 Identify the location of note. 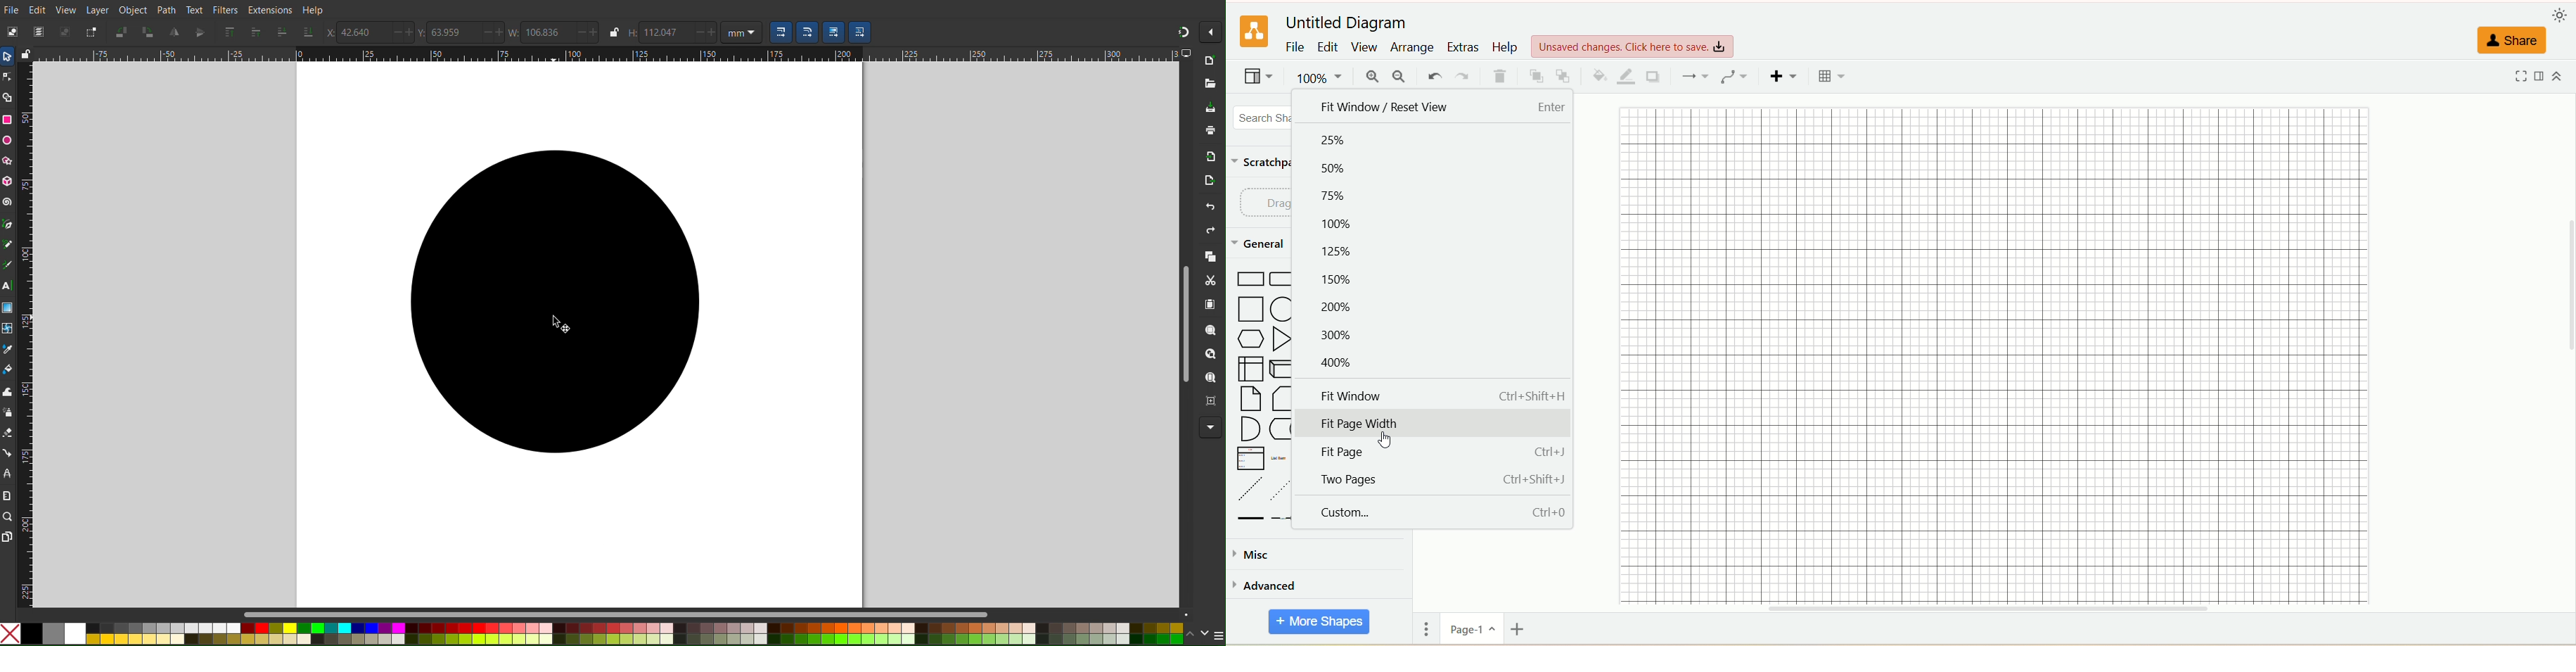
(1248, 399).